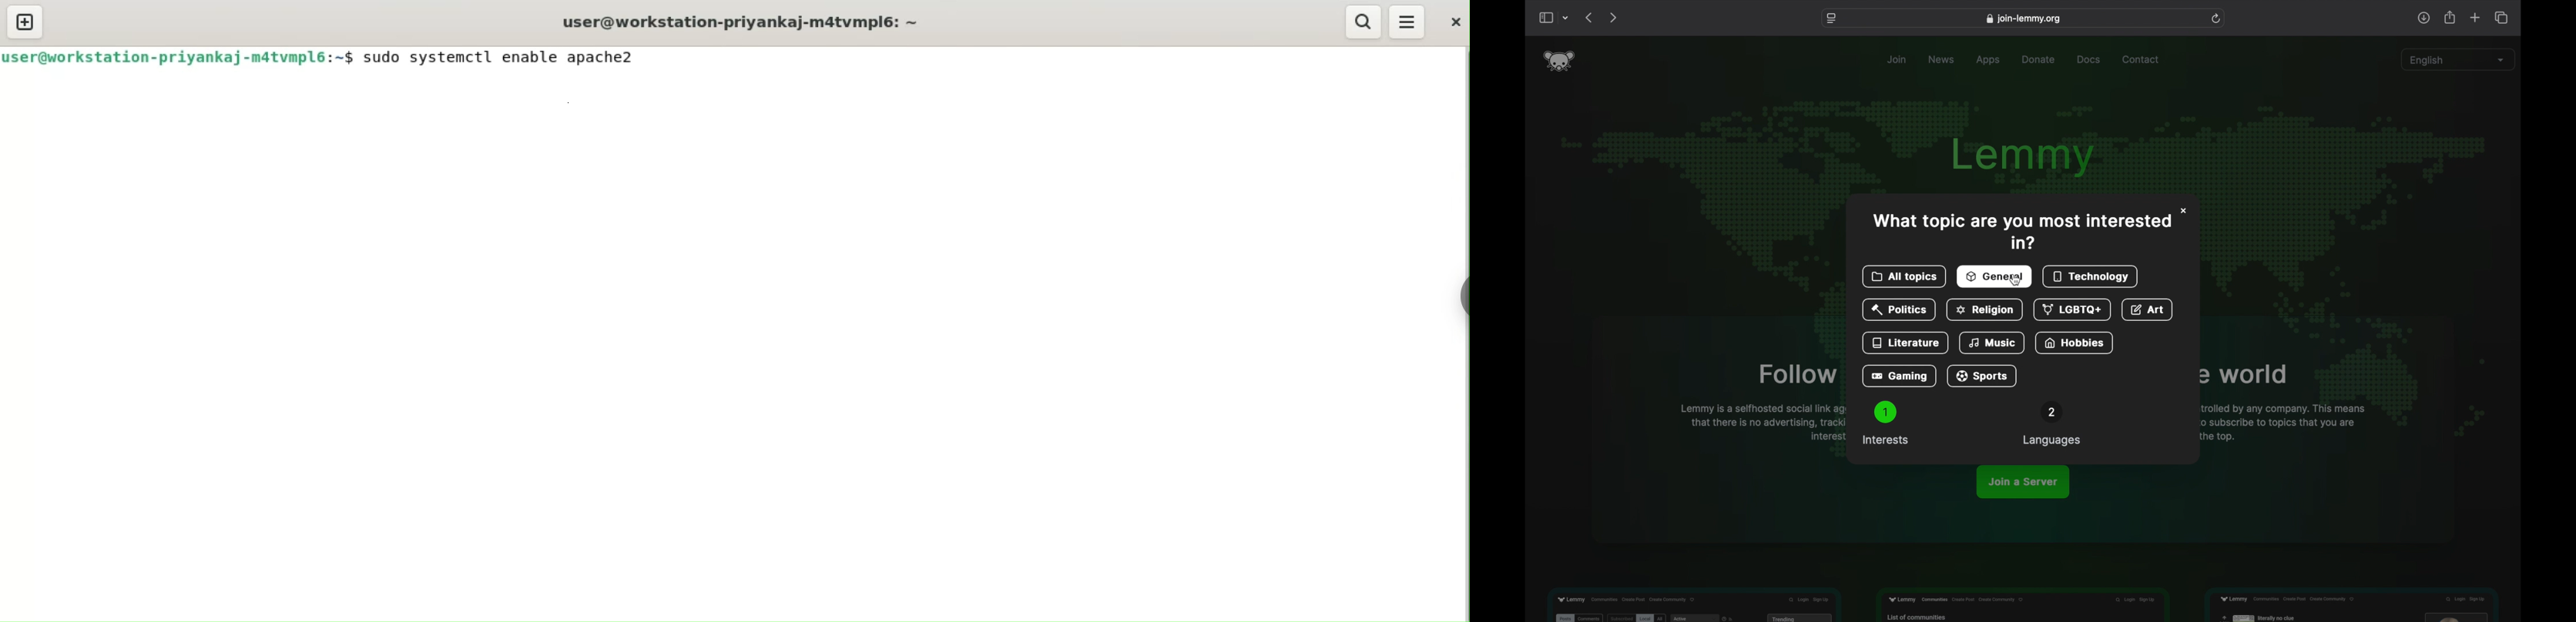 This screenshot has height=644, width=2576. Describe the element at coordinates (2021, 605) in the screenshot. I see `feature preview` at that location.